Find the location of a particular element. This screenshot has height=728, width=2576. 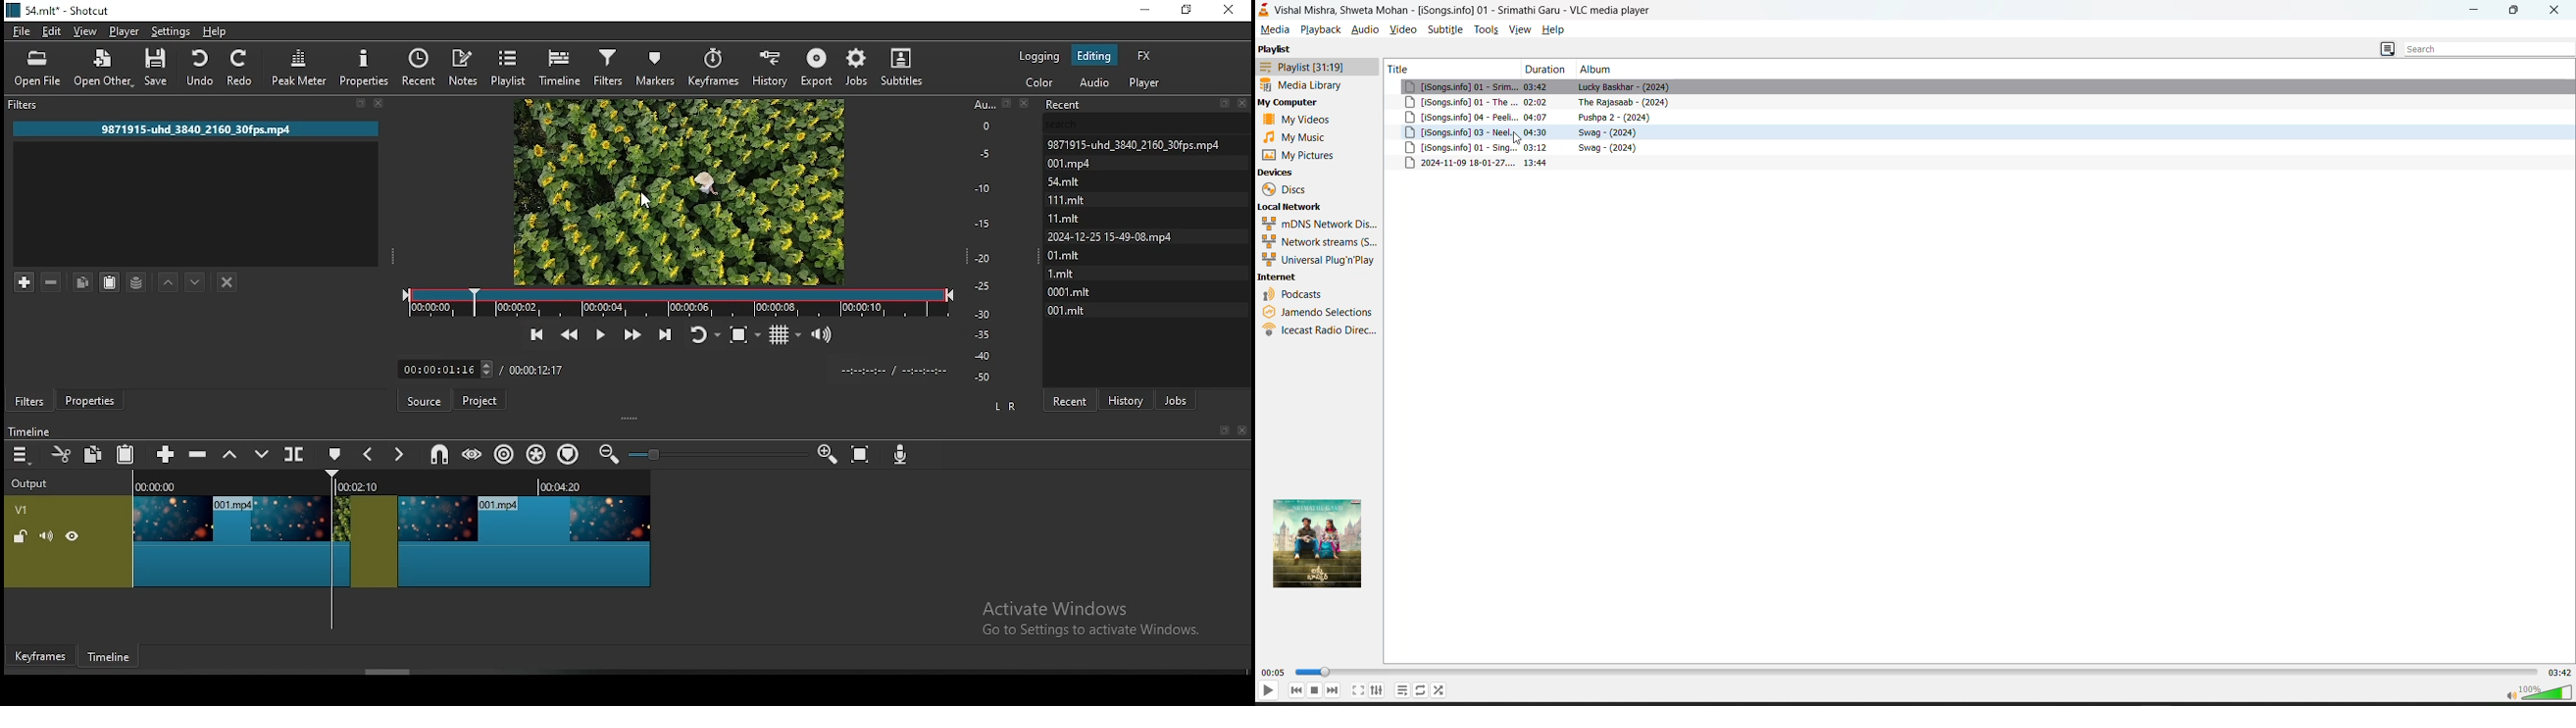

devices is located at coordinates (1277, 173).